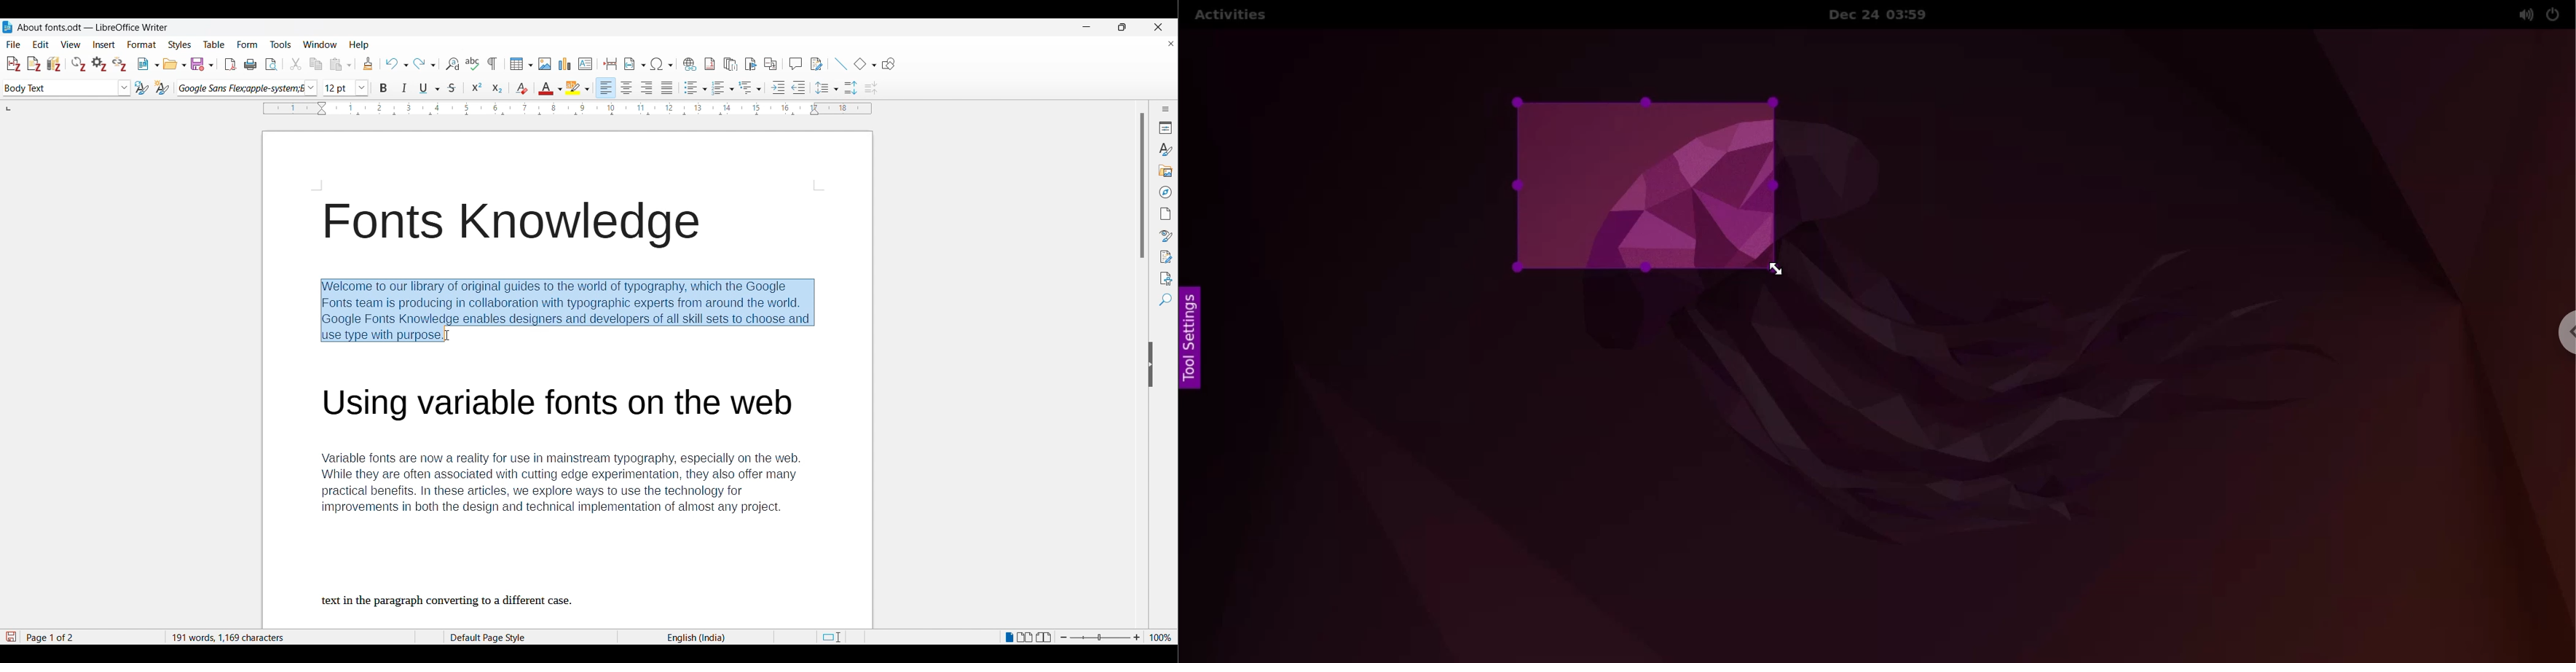 The width and height of the screenshot is (2576, 672). I want to click on Find, so click(1166, 300).